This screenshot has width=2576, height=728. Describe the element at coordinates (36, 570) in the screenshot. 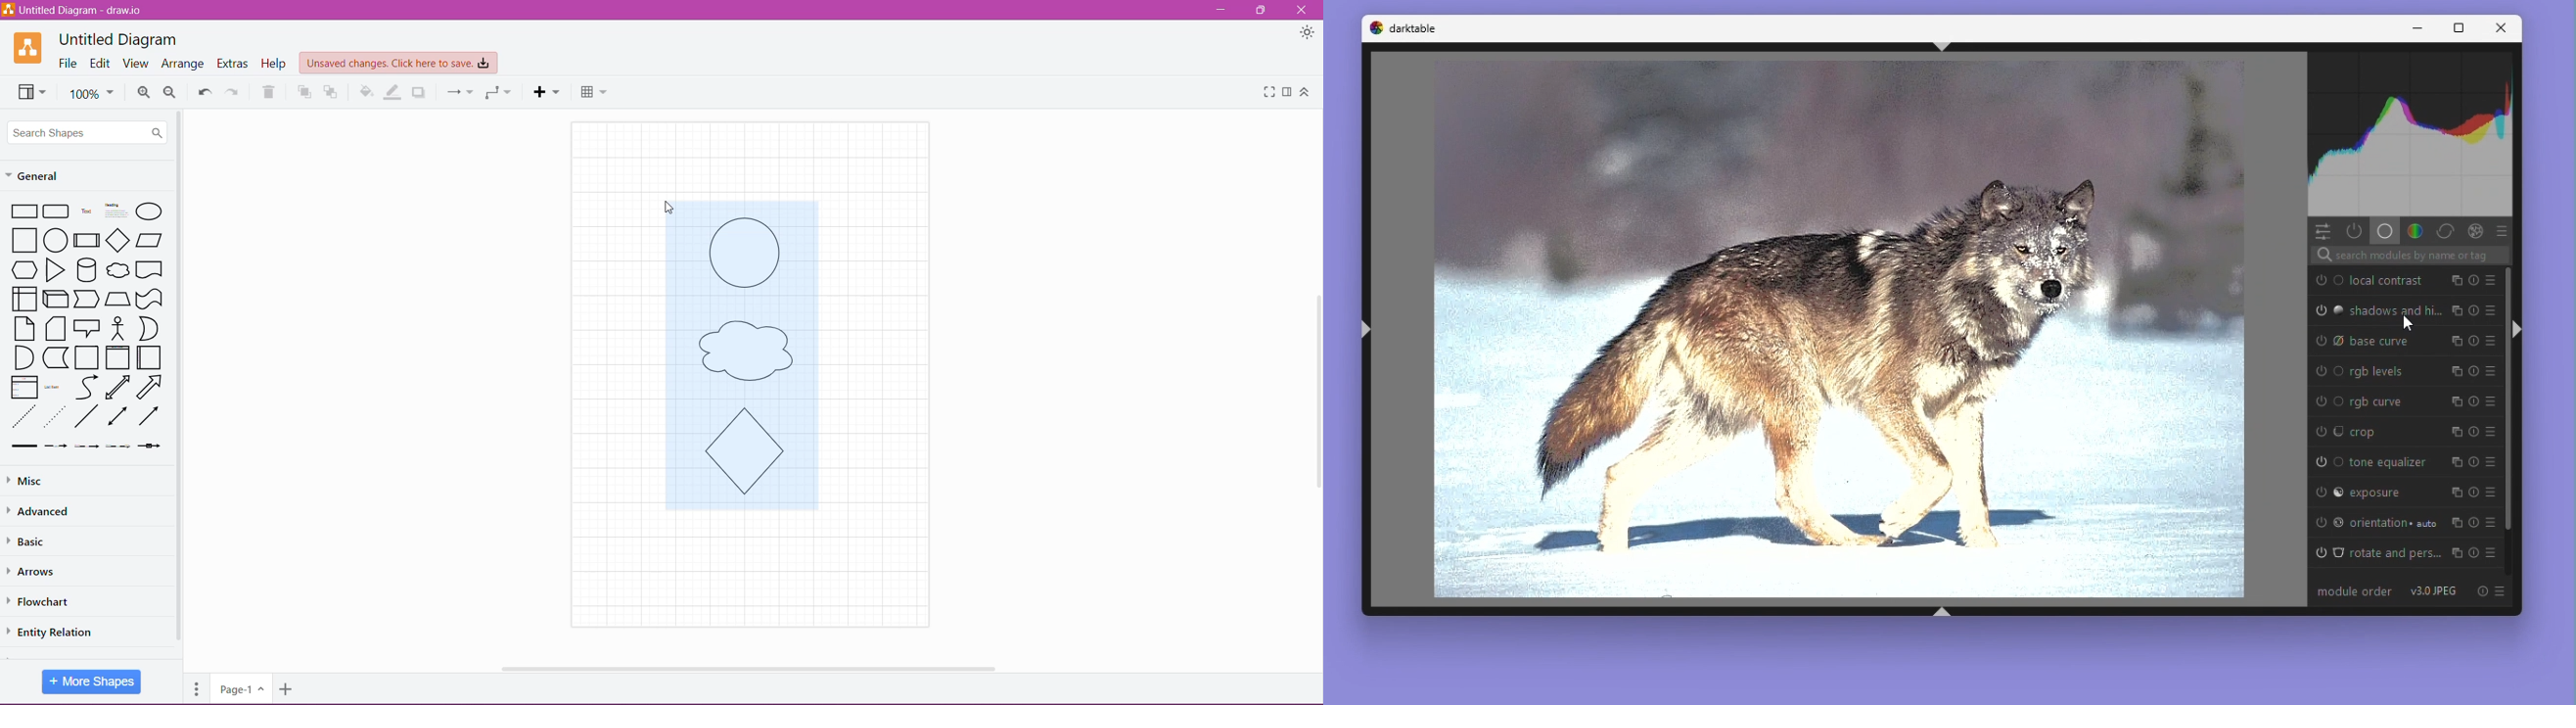

I see `Arrows` at that location.